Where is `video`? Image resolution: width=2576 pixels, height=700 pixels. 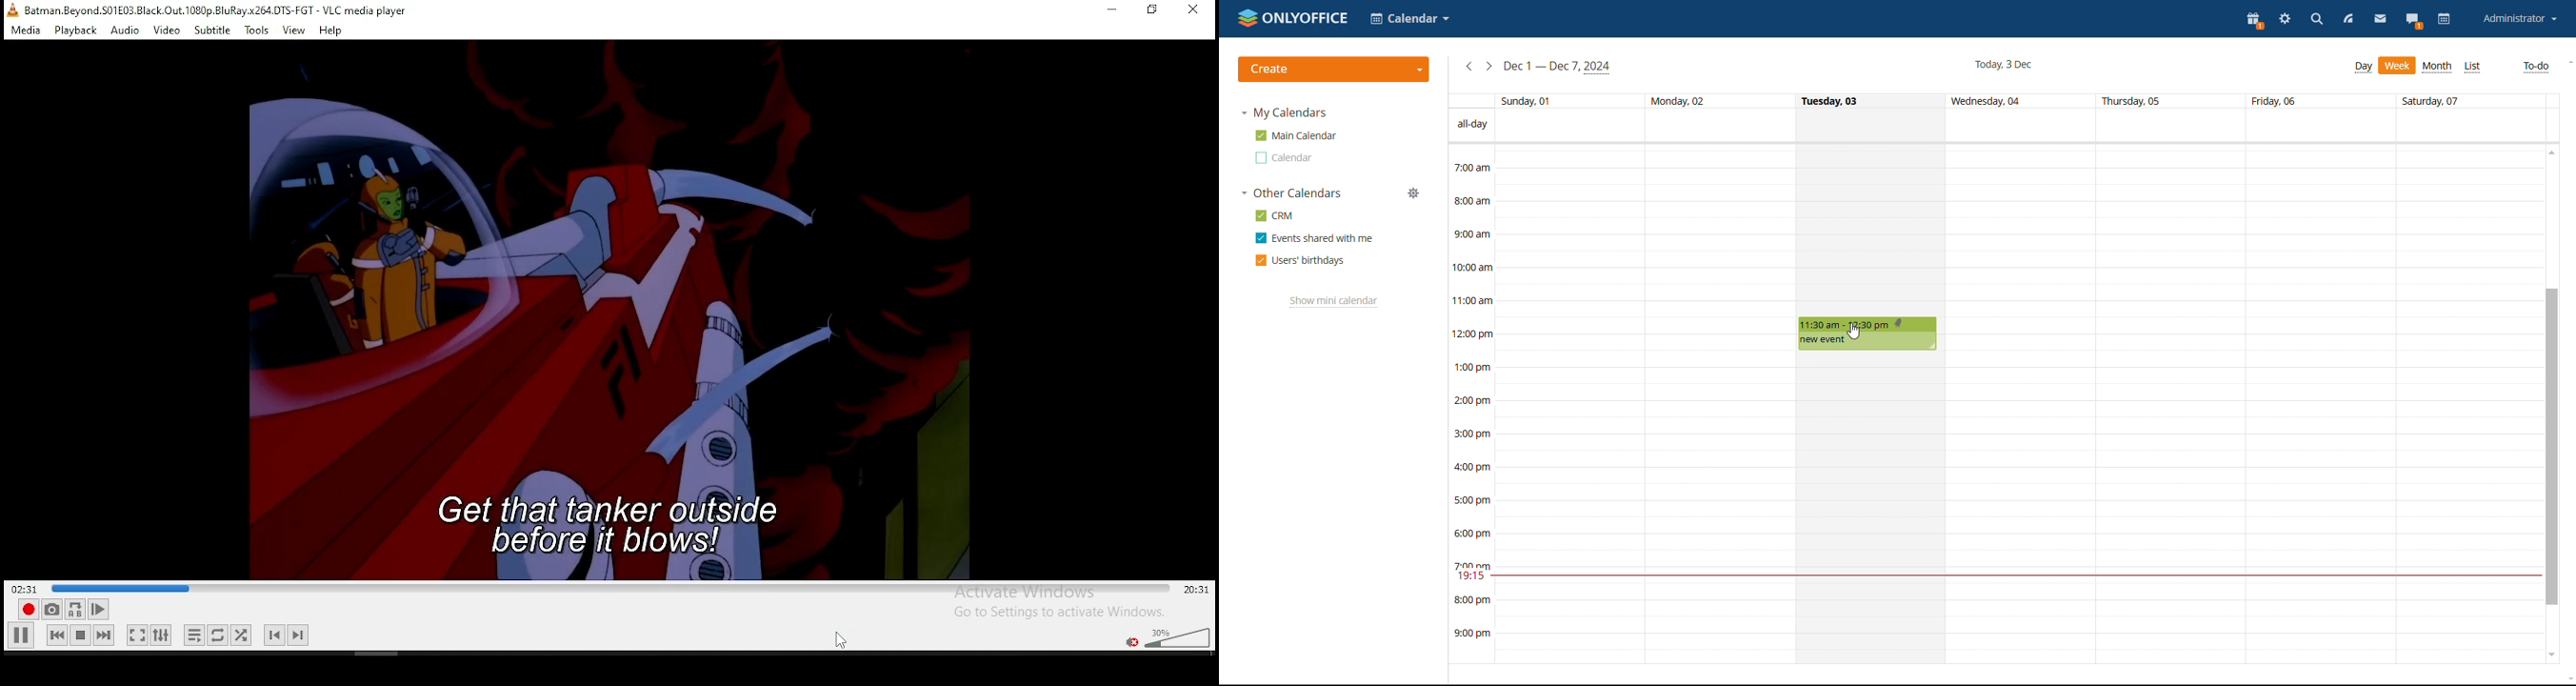
video is located at coordinates (610, 261).